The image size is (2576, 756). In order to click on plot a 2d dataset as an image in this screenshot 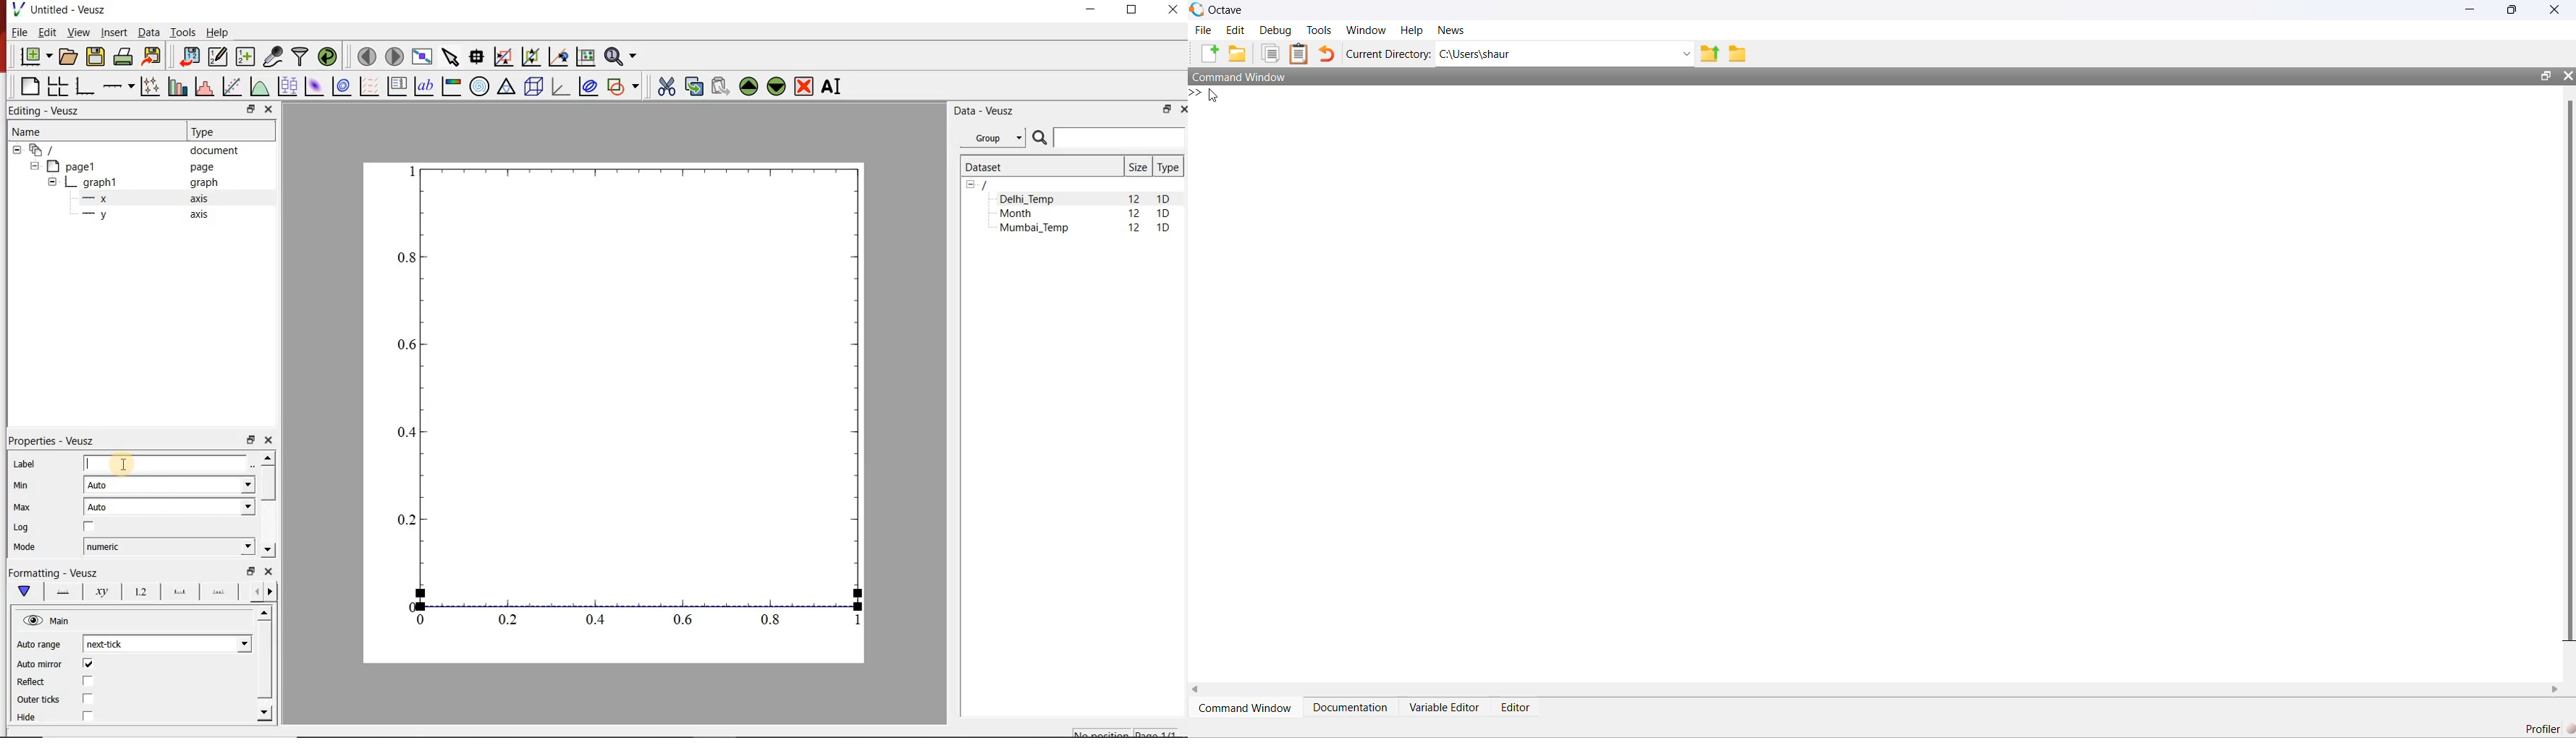, I will do `click(315, 86)`.